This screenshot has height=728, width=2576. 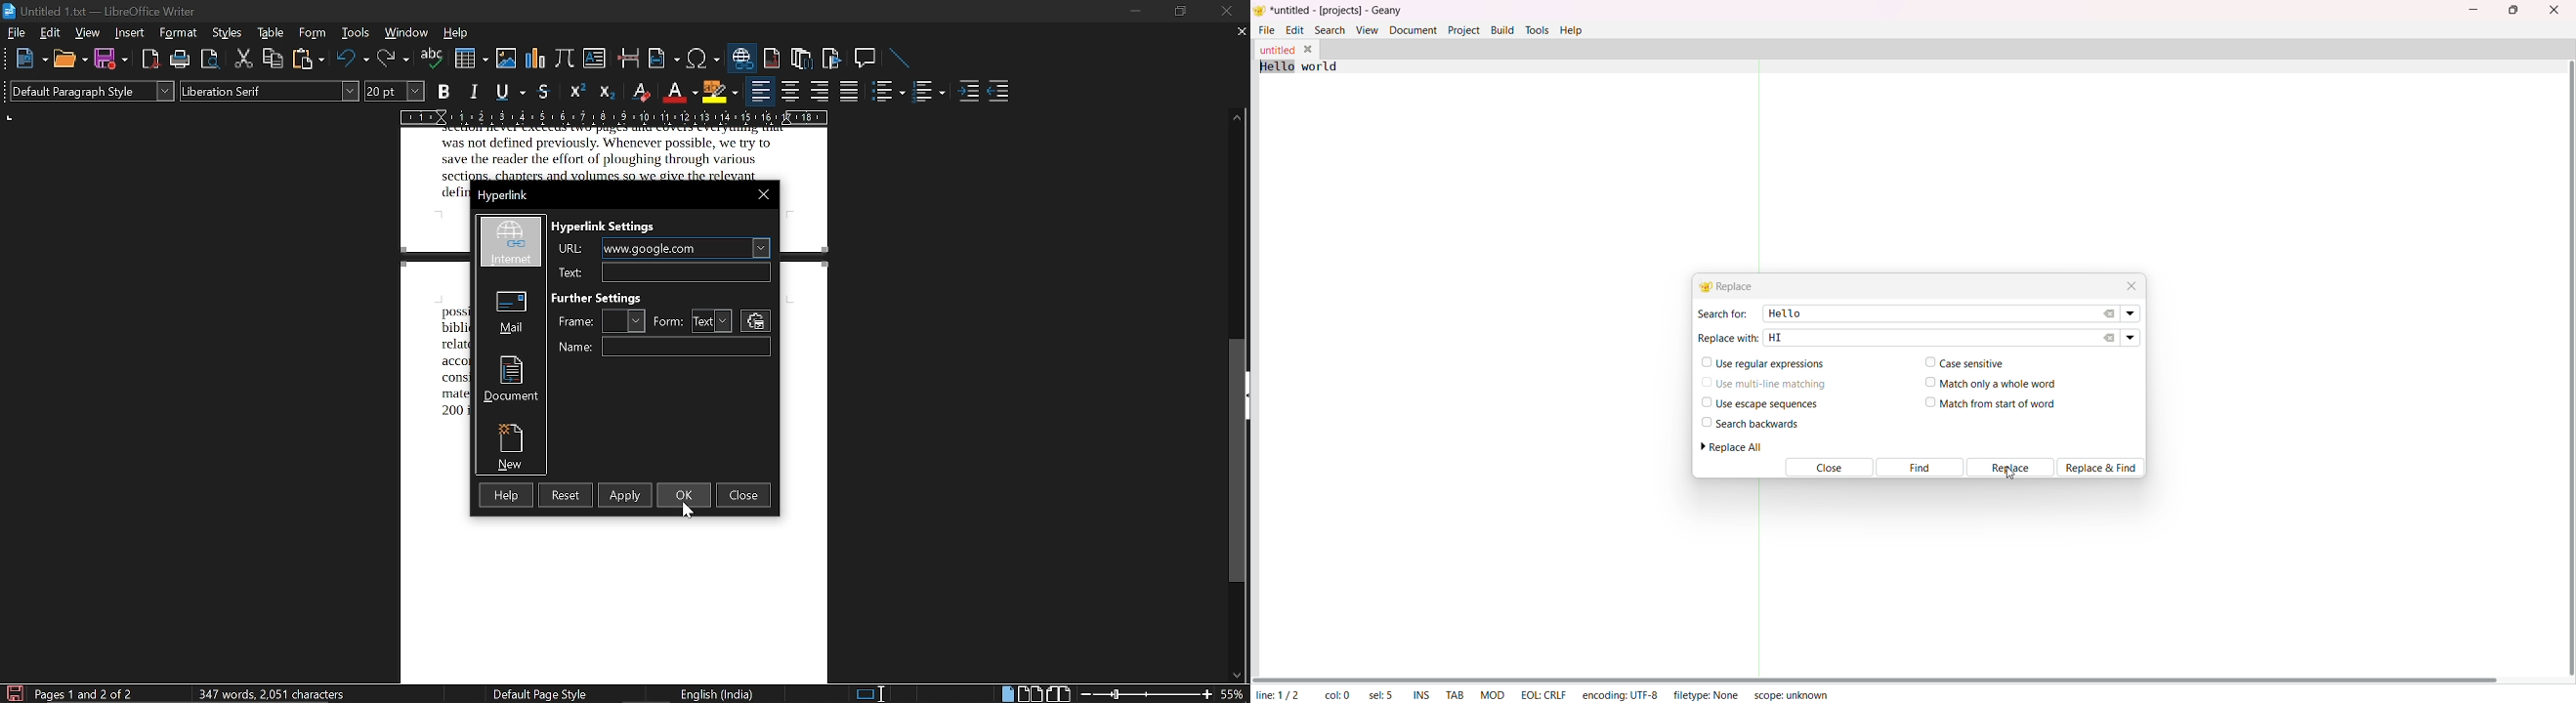 I want to click on case sensitive, so click(x=1962, y=362).